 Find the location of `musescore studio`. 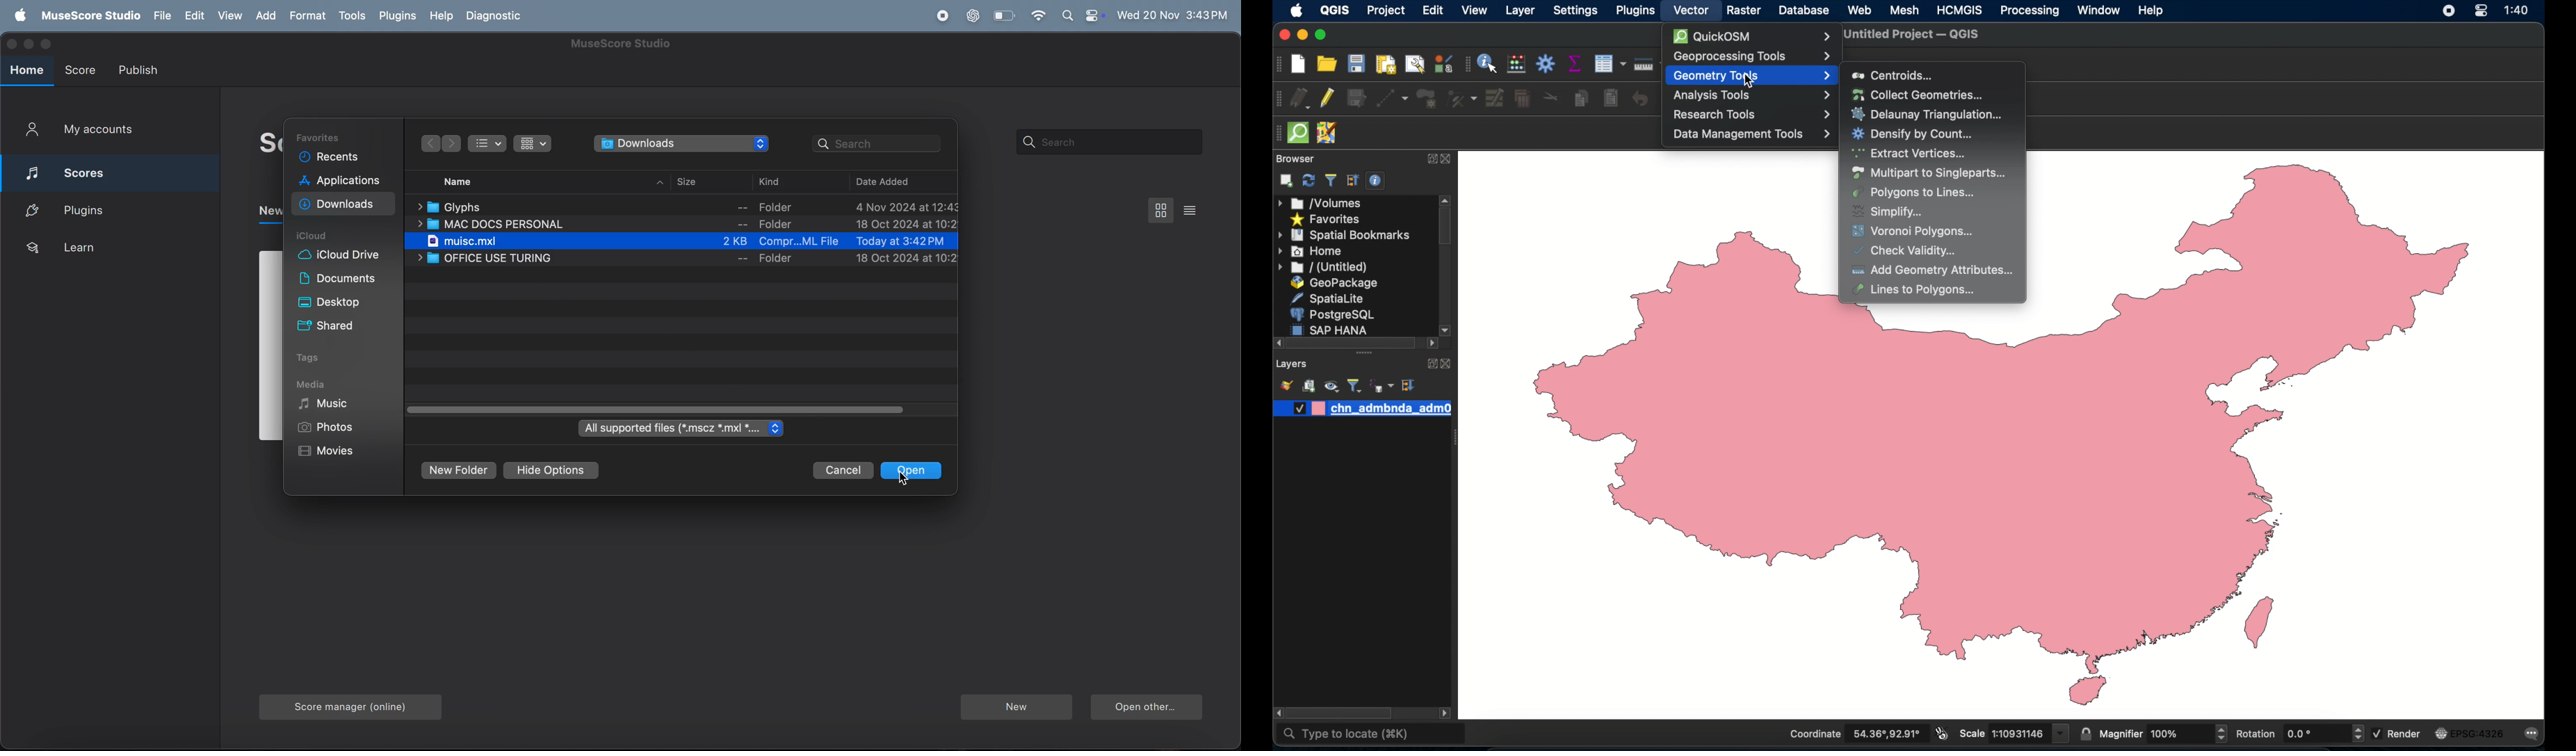

musescore studio is located at coordinates (90, 15).